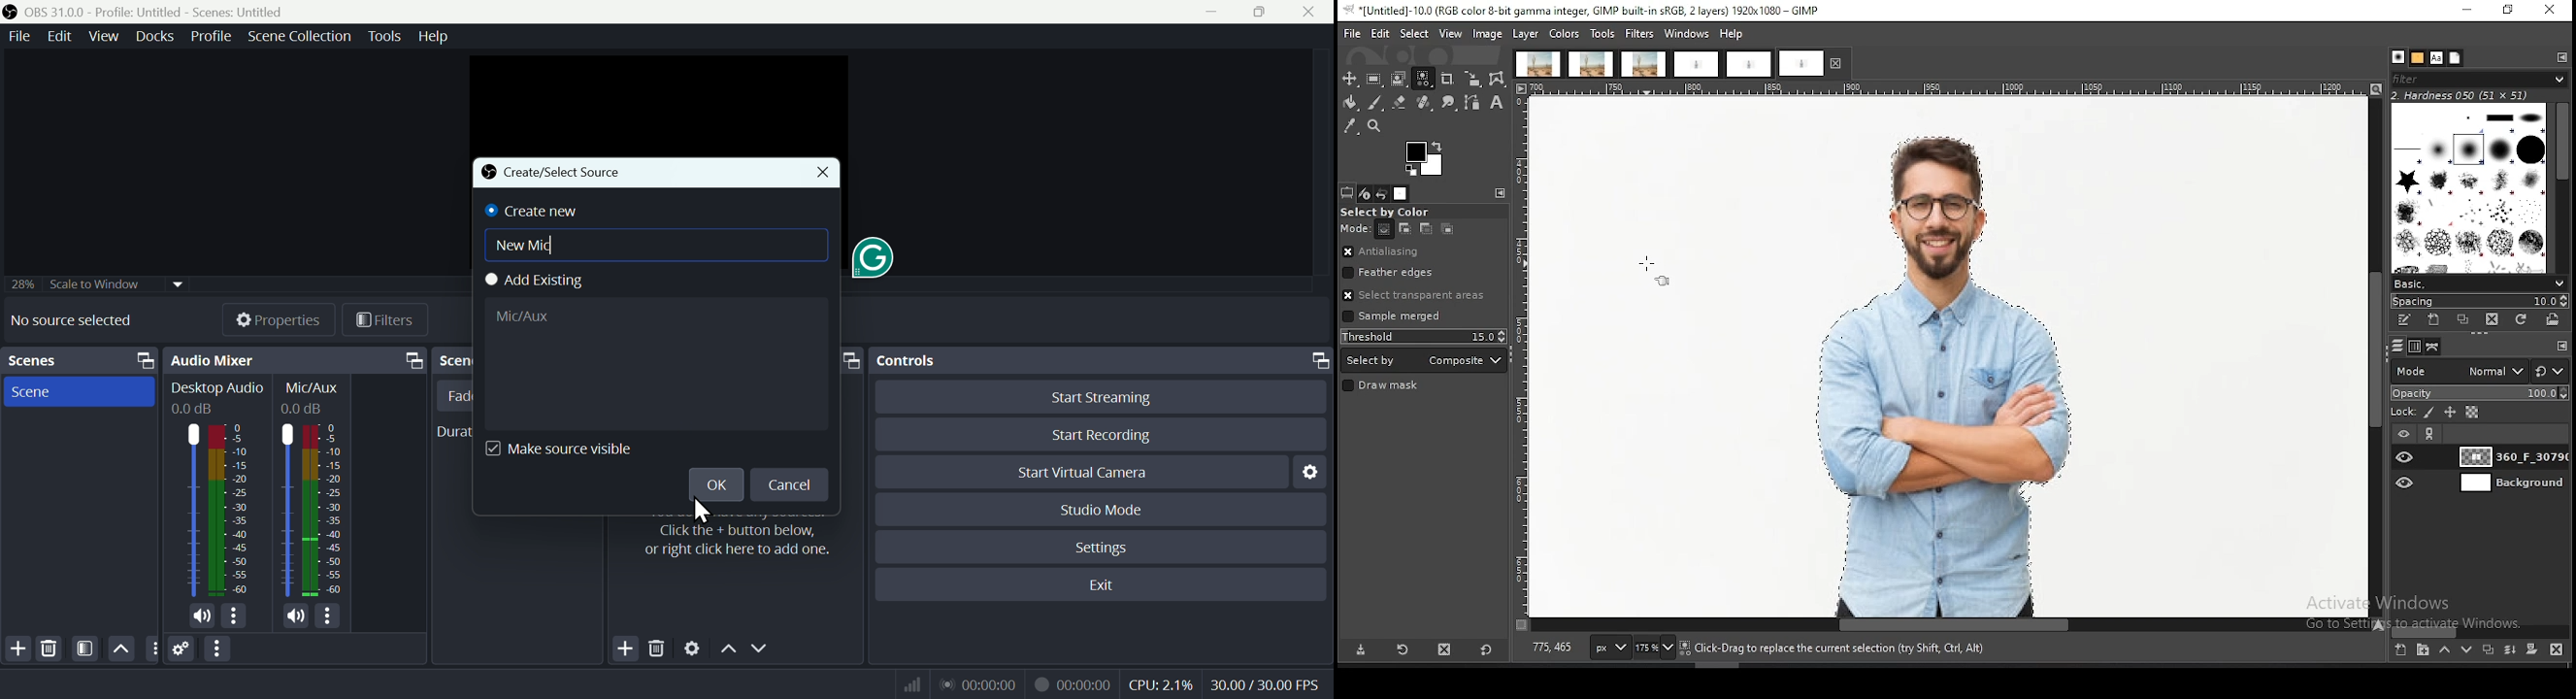  What do you see at coordinates (1401, 194) in the screenshot?
I see `images` at bounding box center [1401, 194].